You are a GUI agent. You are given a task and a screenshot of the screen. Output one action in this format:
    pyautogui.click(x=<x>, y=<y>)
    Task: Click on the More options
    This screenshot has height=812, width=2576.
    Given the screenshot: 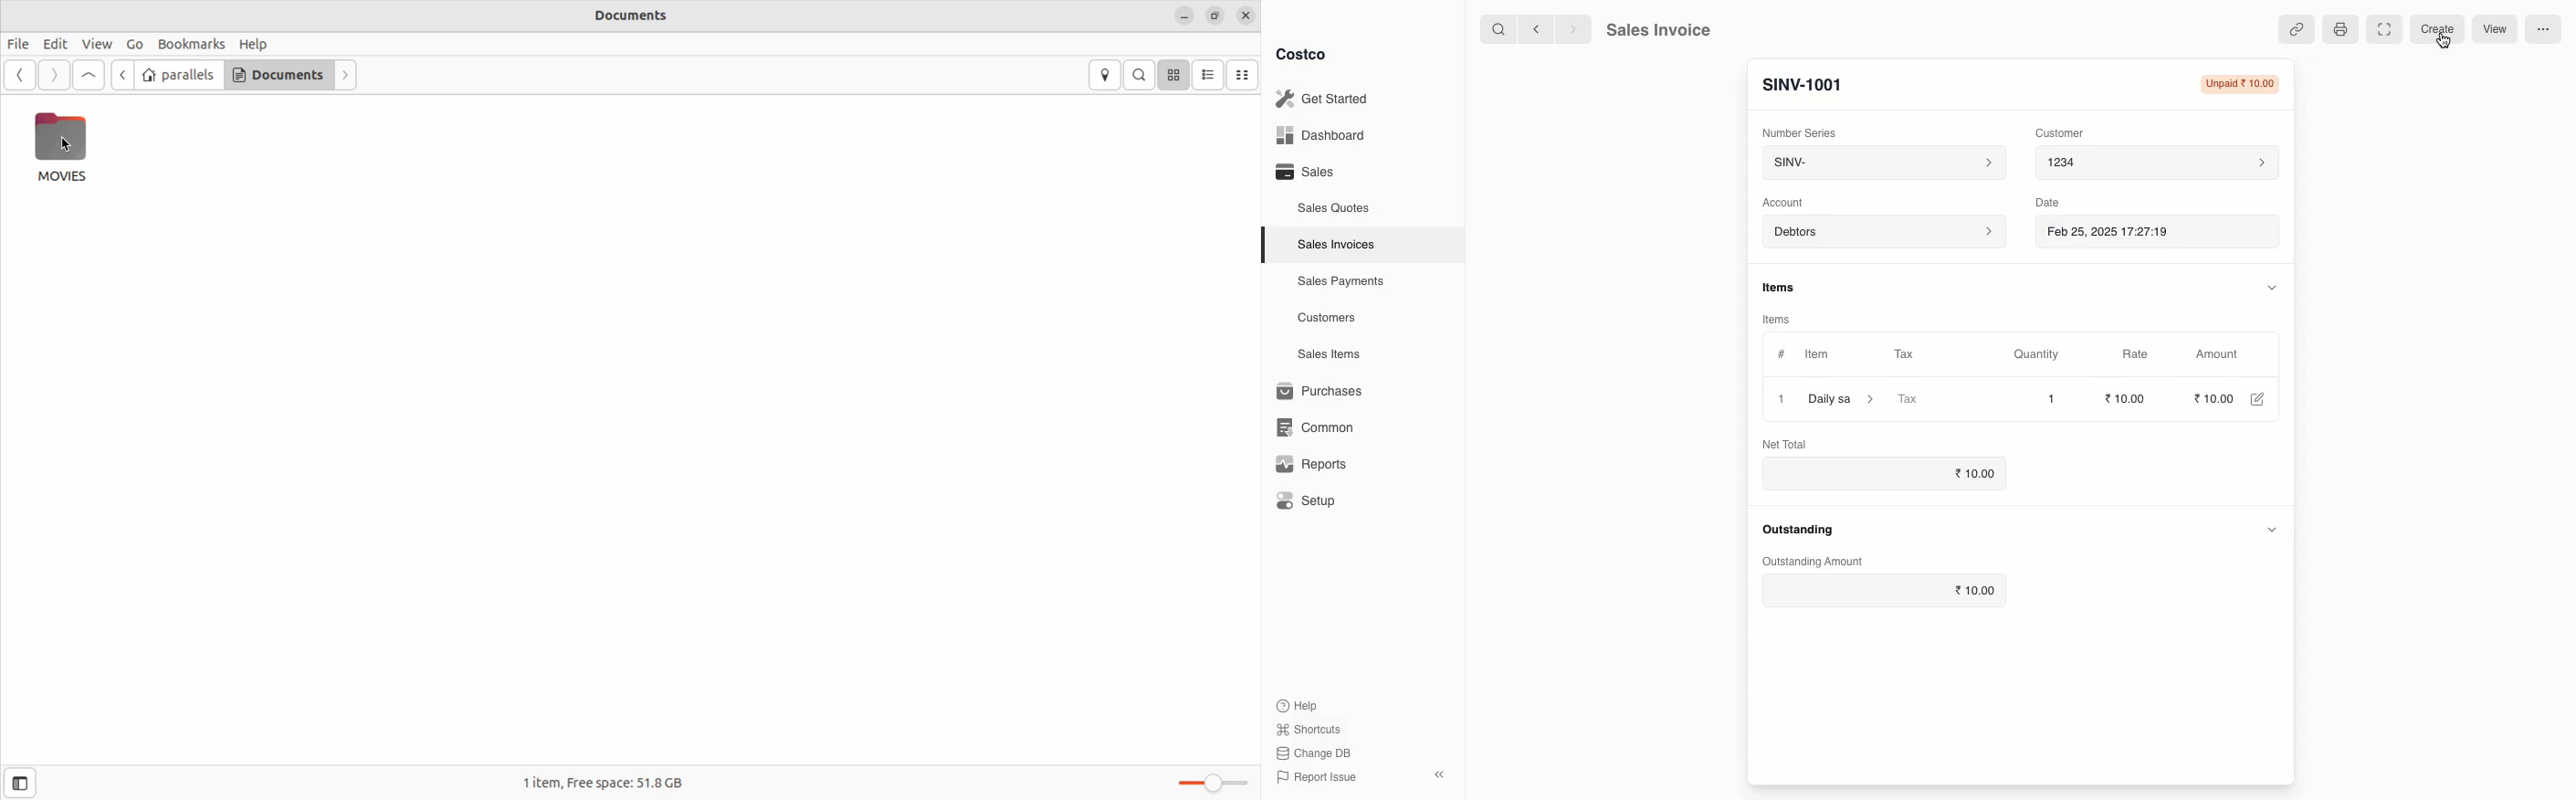 What is the action you would take?
    pyautogui.click(x=2545, y=27)
    